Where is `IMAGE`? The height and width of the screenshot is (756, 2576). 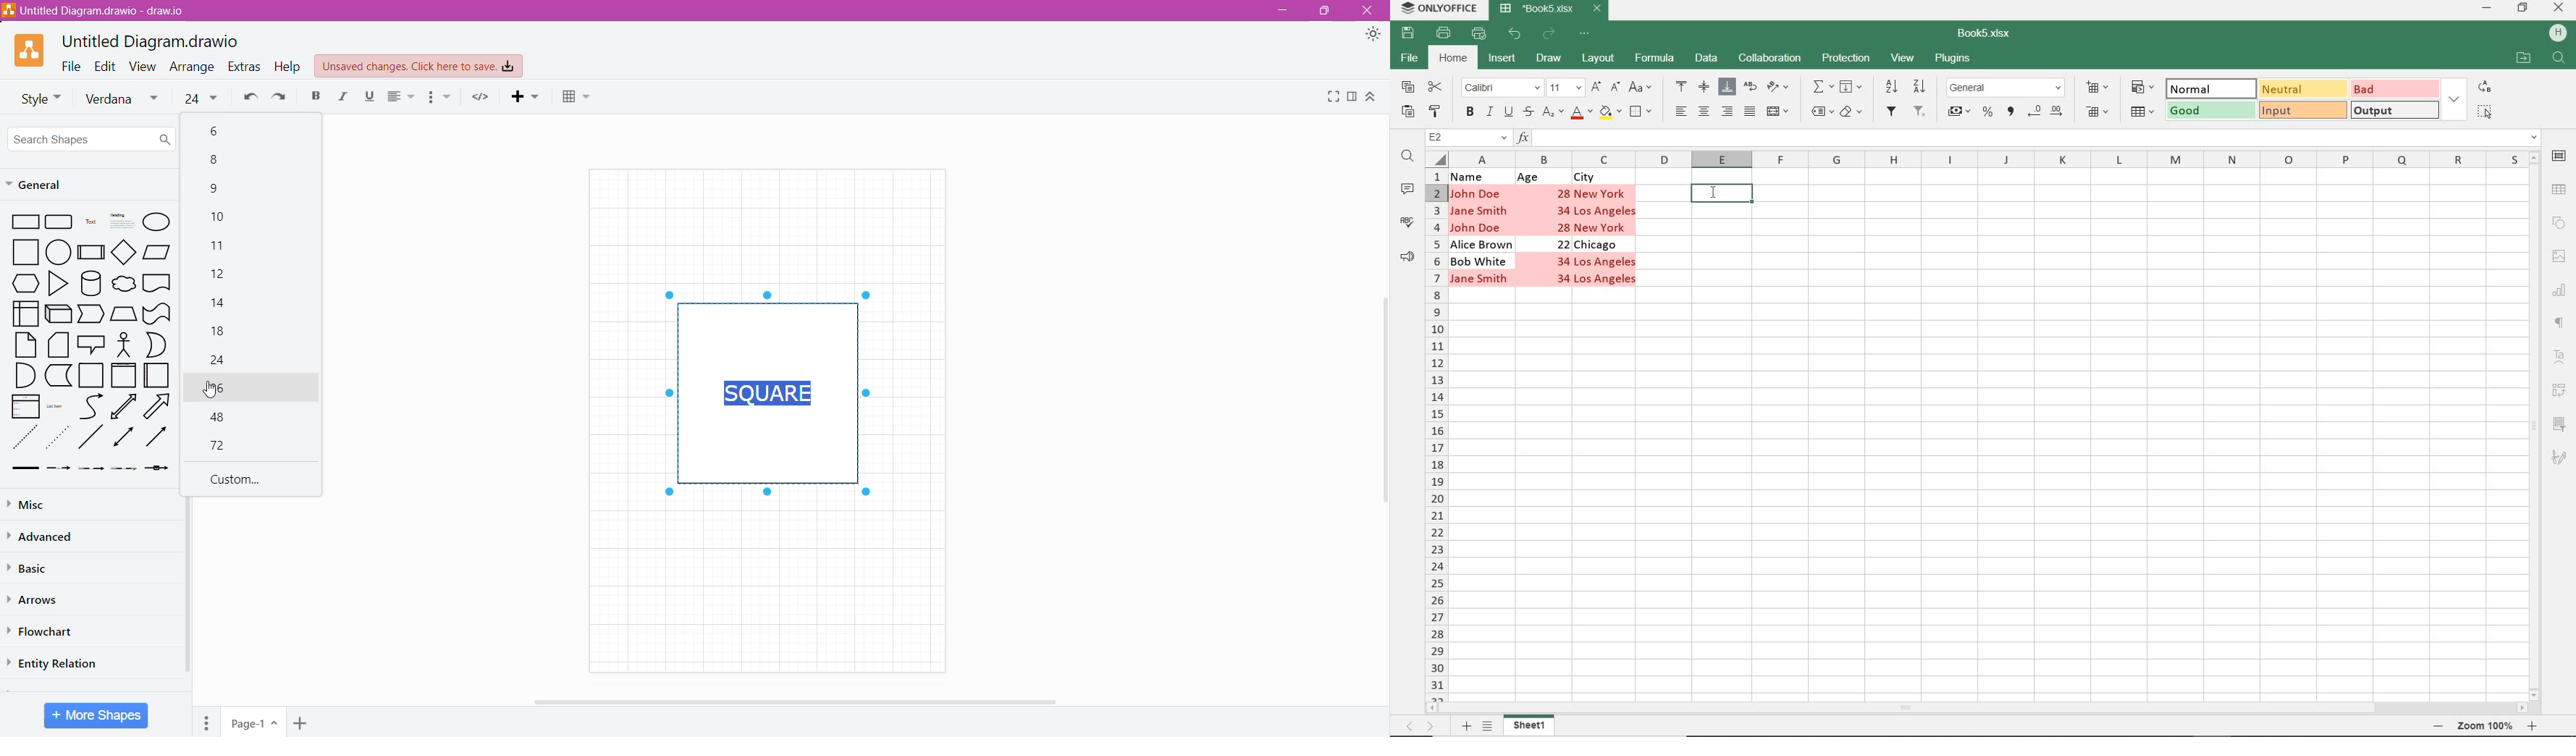 IMAGE is located at coordinates (2558, 254).